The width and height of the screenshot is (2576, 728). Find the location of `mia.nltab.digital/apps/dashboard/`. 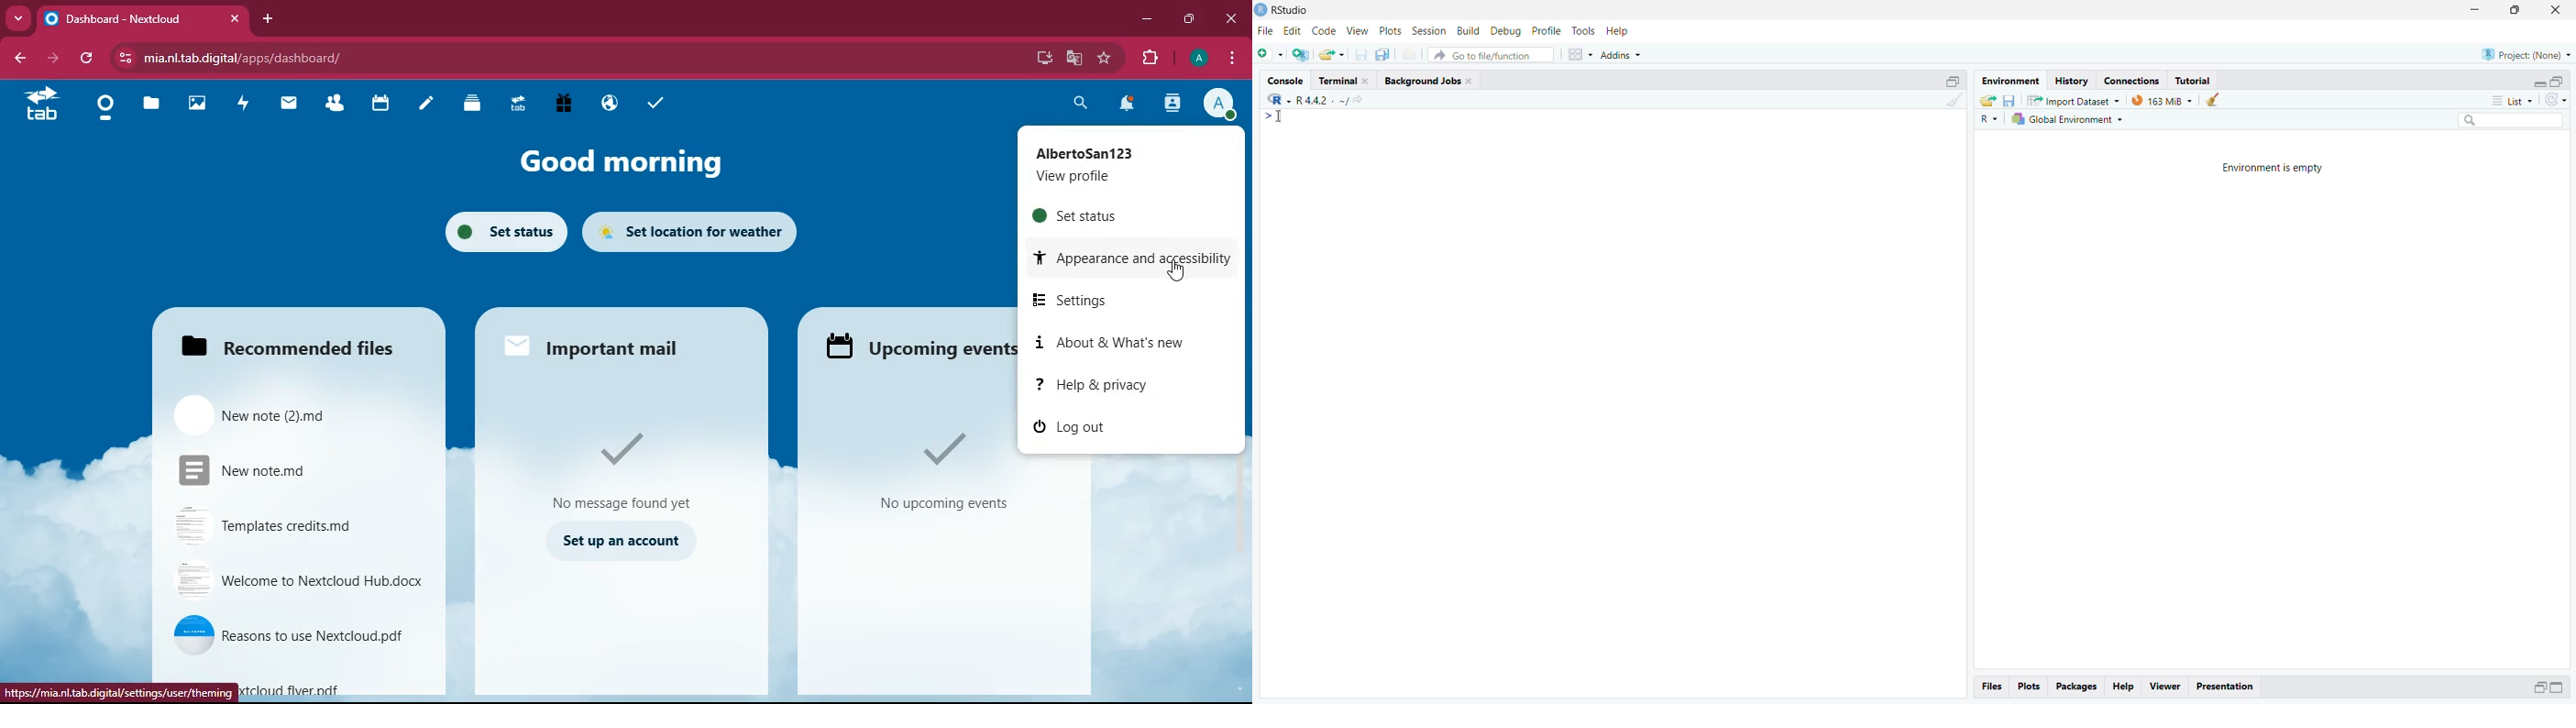

mia.nltab.digital/apps/dashboard/ is located at coordinates (244, 55).